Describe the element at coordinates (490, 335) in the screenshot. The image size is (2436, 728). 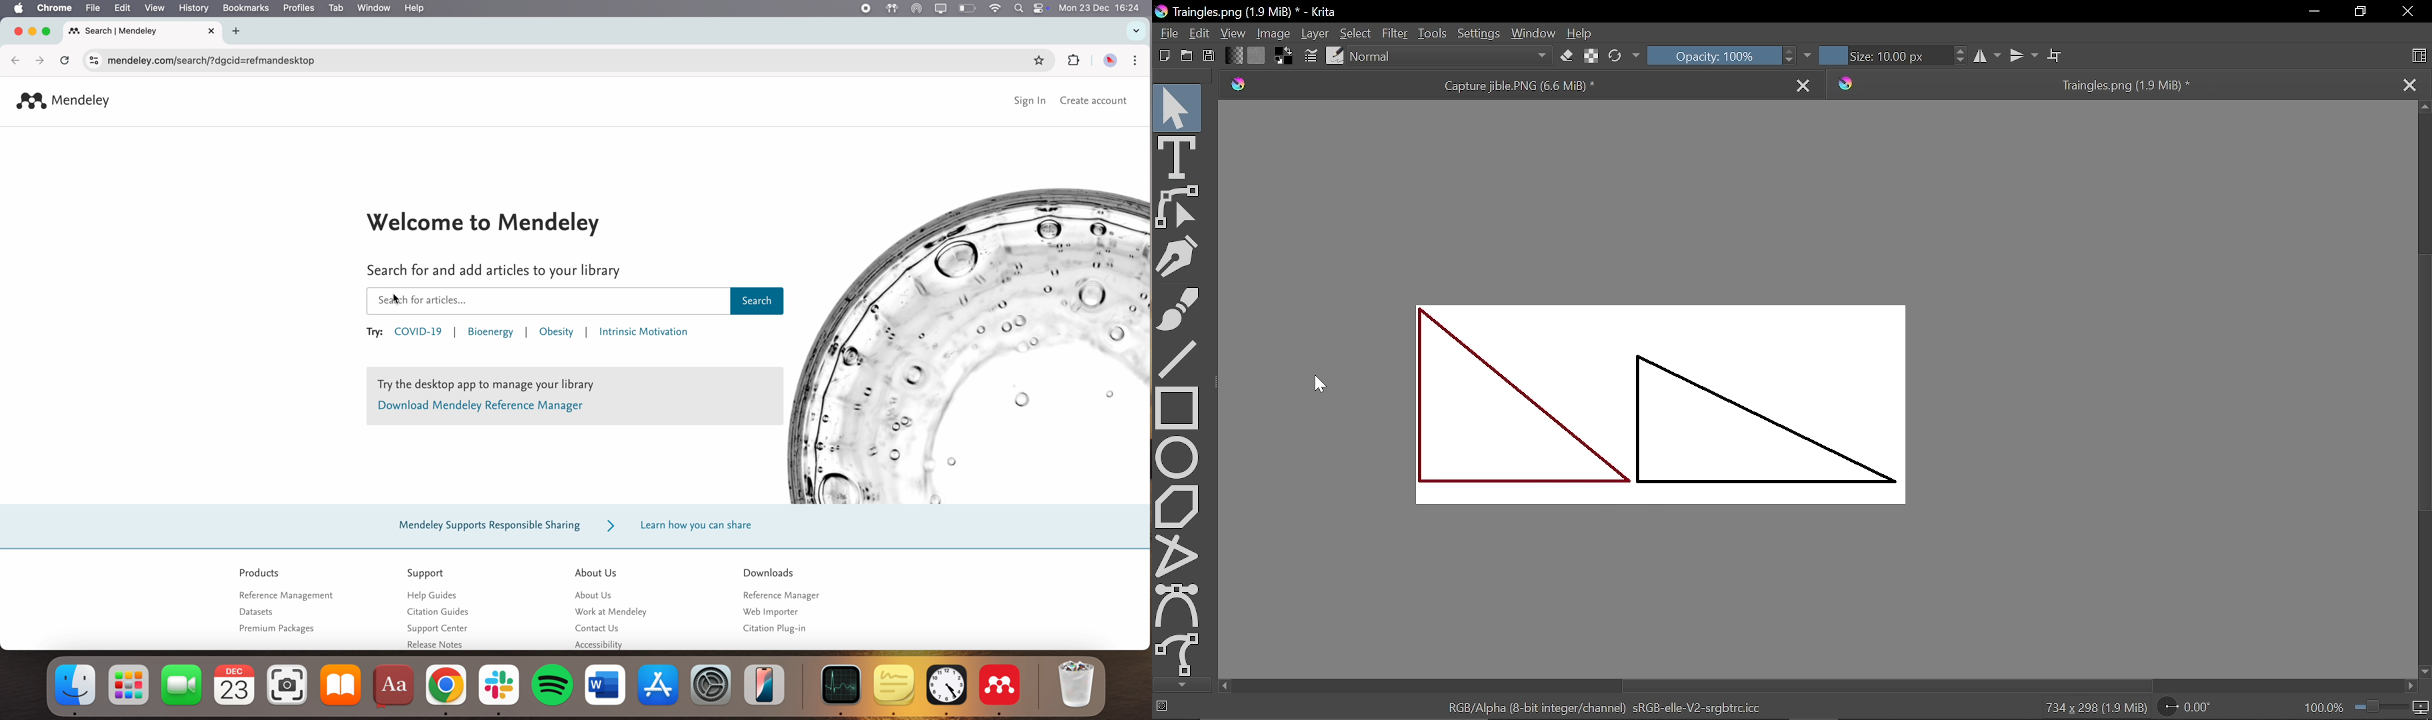
I see `bioenergy` at that location.